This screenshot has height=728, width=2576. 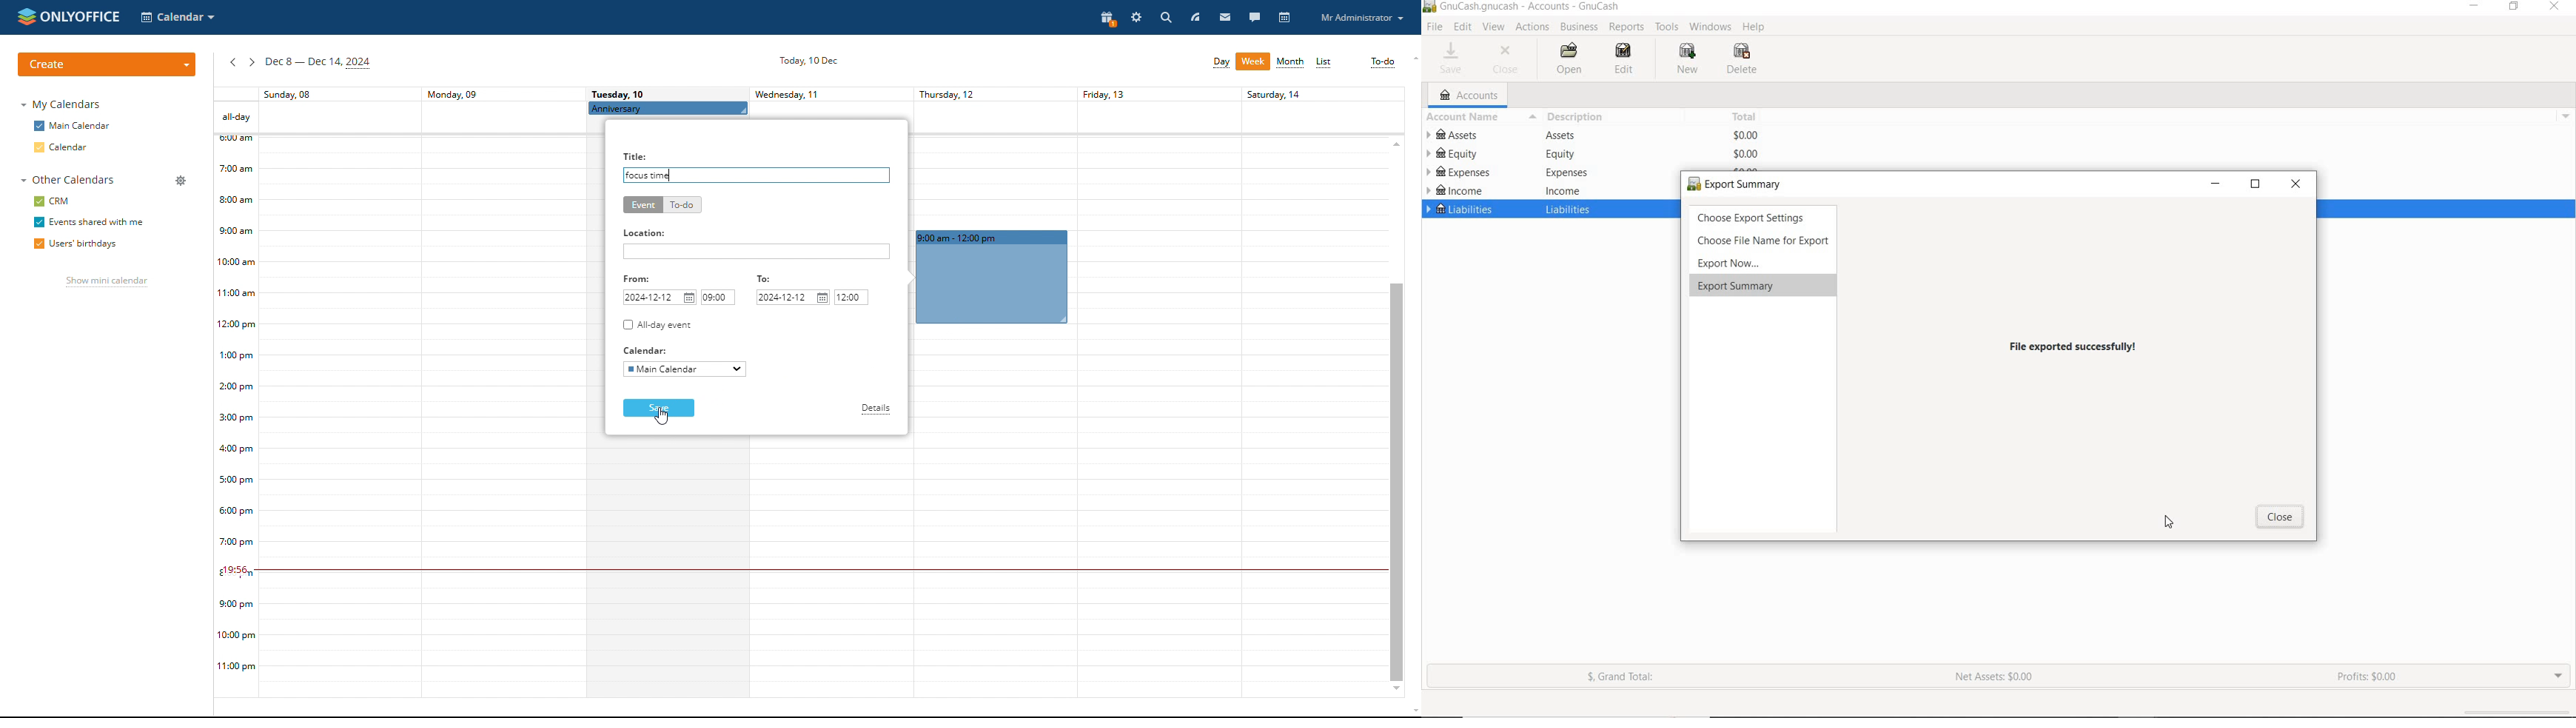 What do you see at coordinates (1361, 18) in the screenshot?
I see `profile` at bounding box center [1361, 18].